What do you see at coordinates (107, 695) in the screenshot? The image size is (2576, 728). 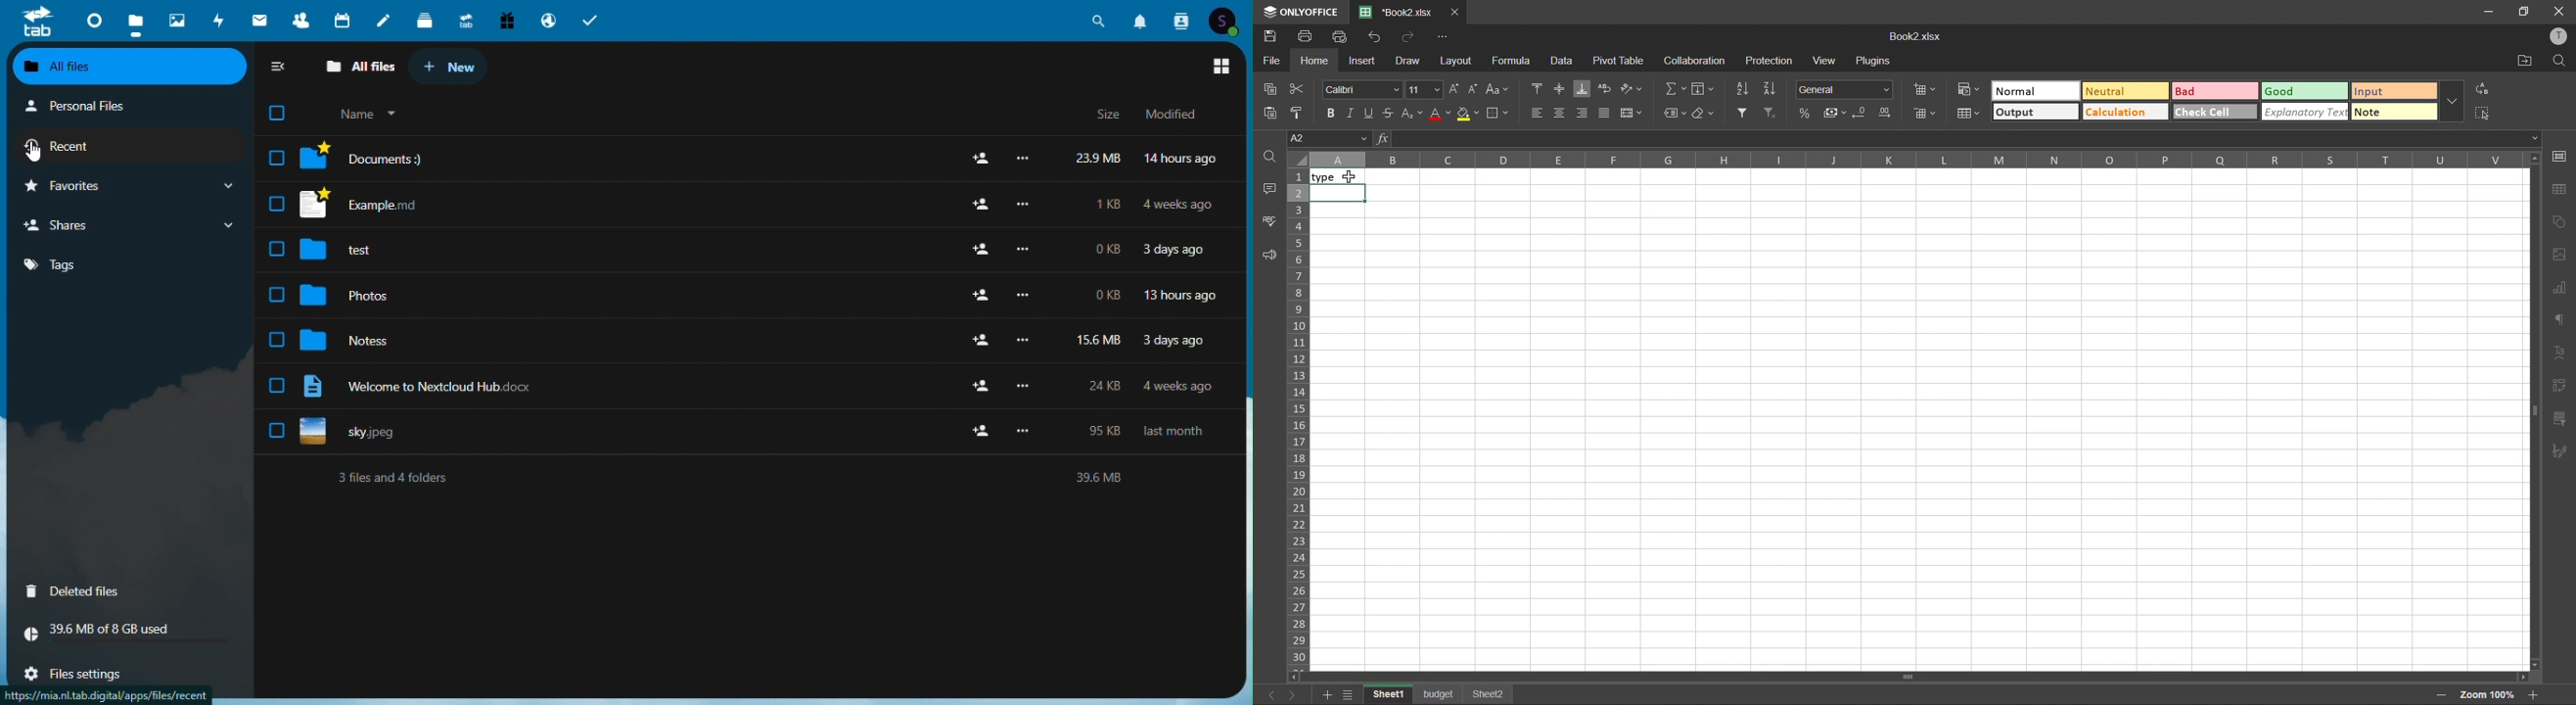 I see `url` at bounding box center [107, 695].